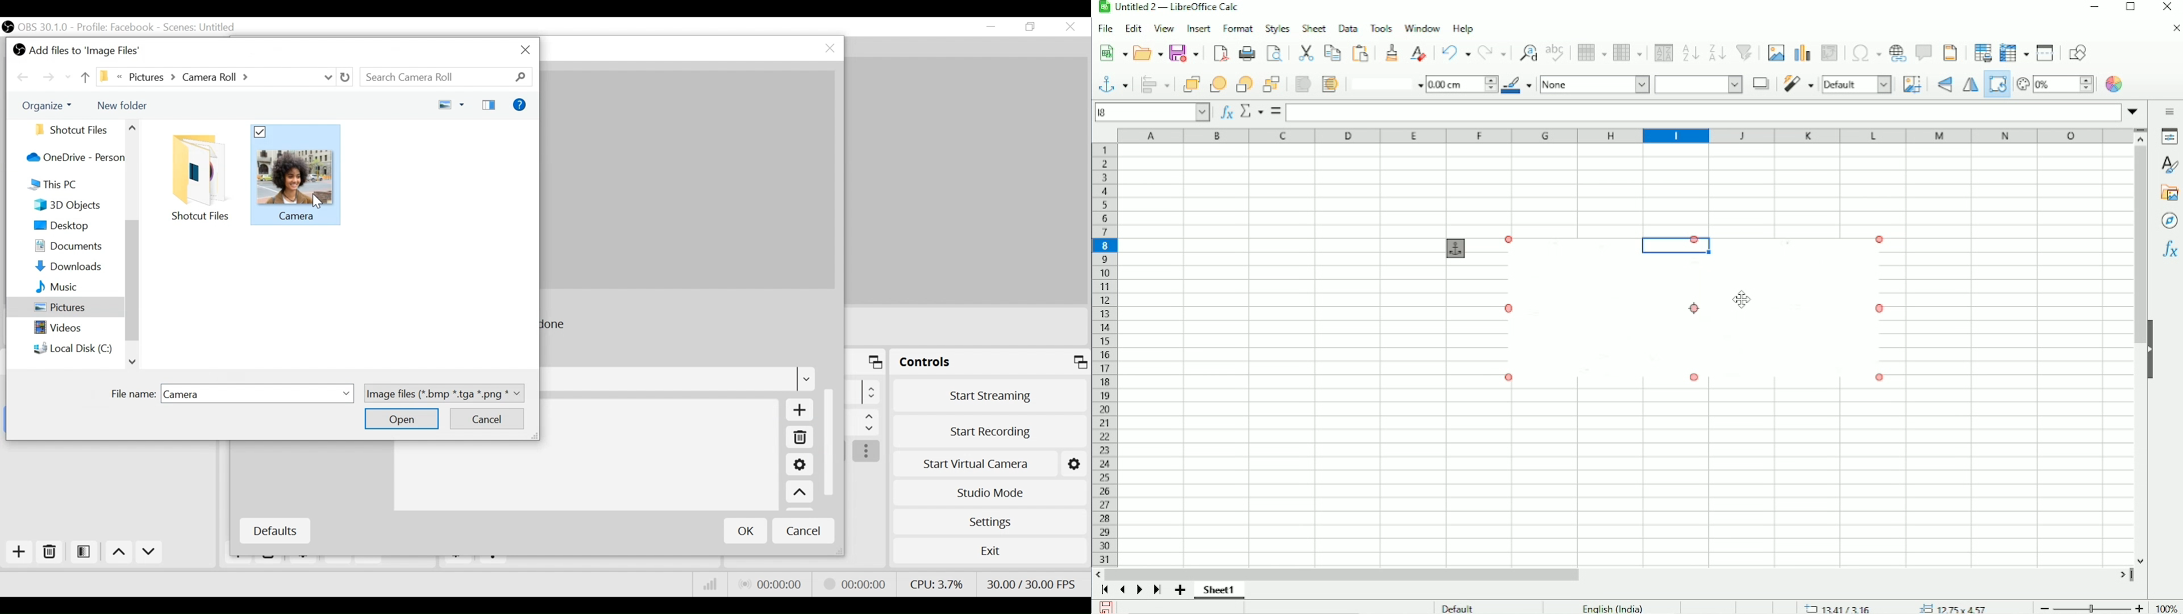  What do you see at coordinates (1526, 51) in the screenshot?
I see `Find and rest` at bounding box center [1526, 51].